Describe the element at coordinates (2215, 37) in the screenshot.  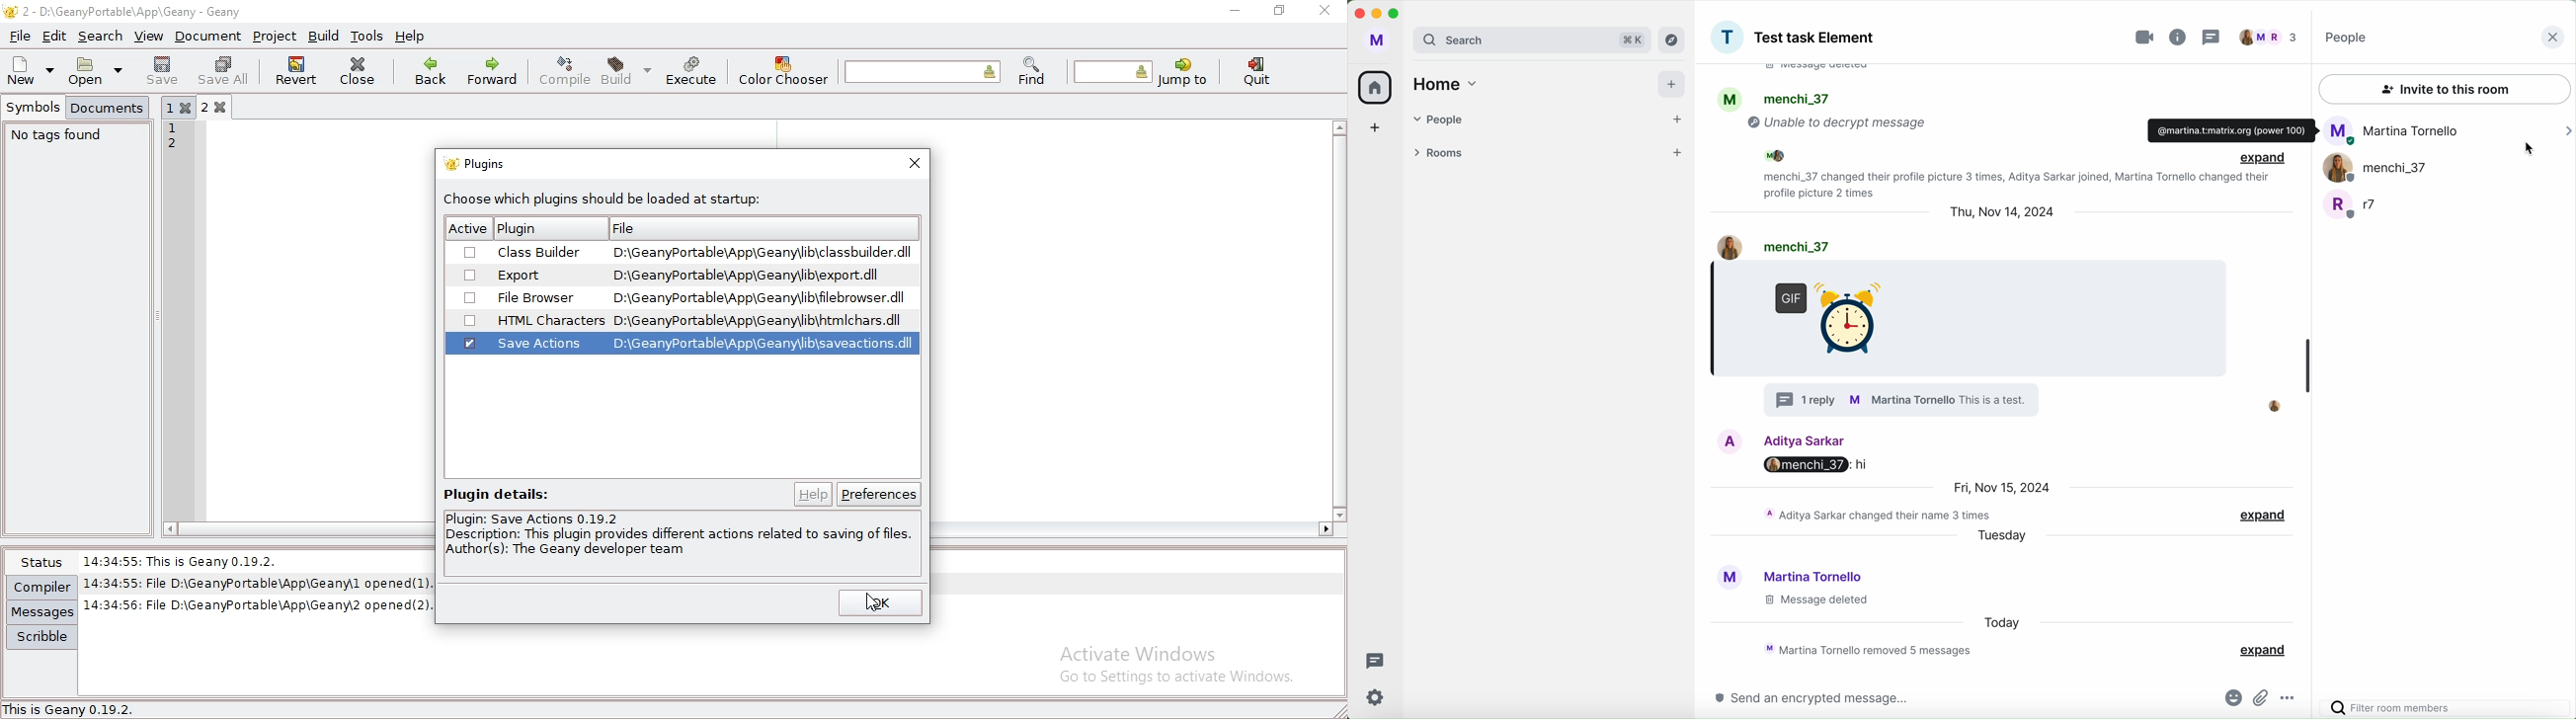
I see `threads` at that location.